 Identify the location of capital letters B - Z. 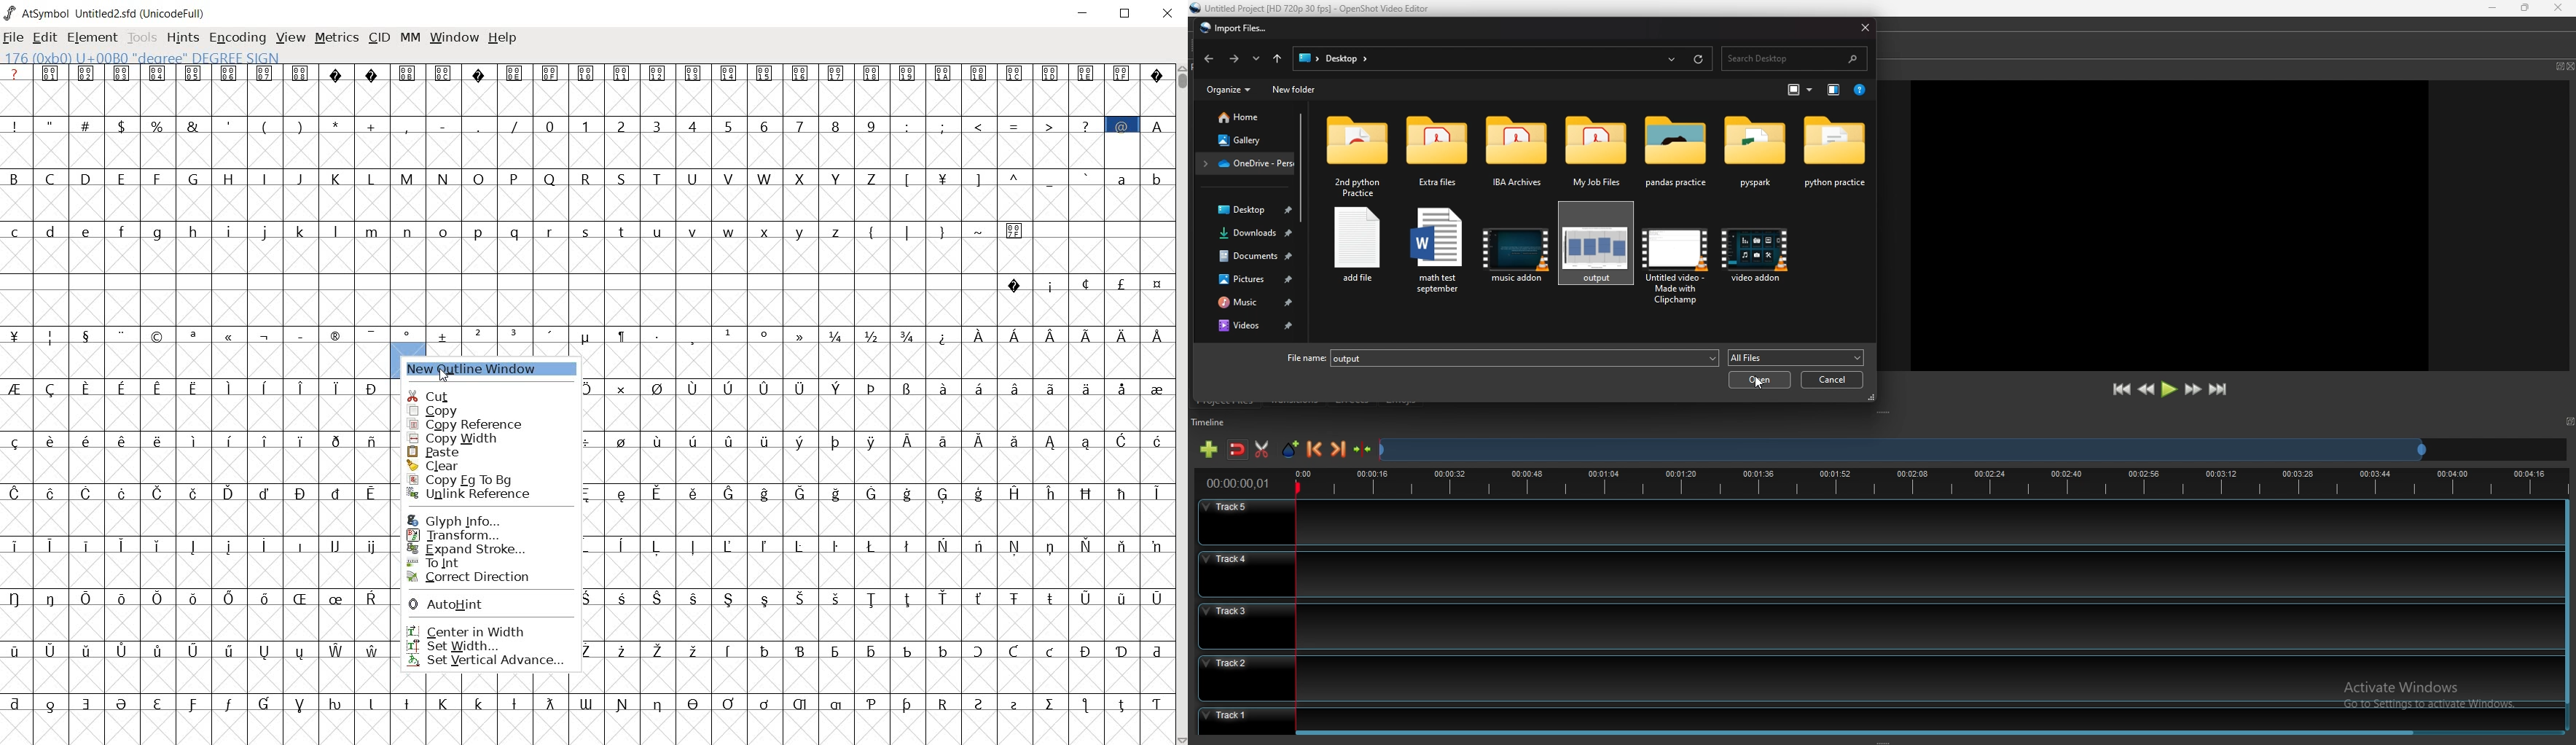
(447, 178).